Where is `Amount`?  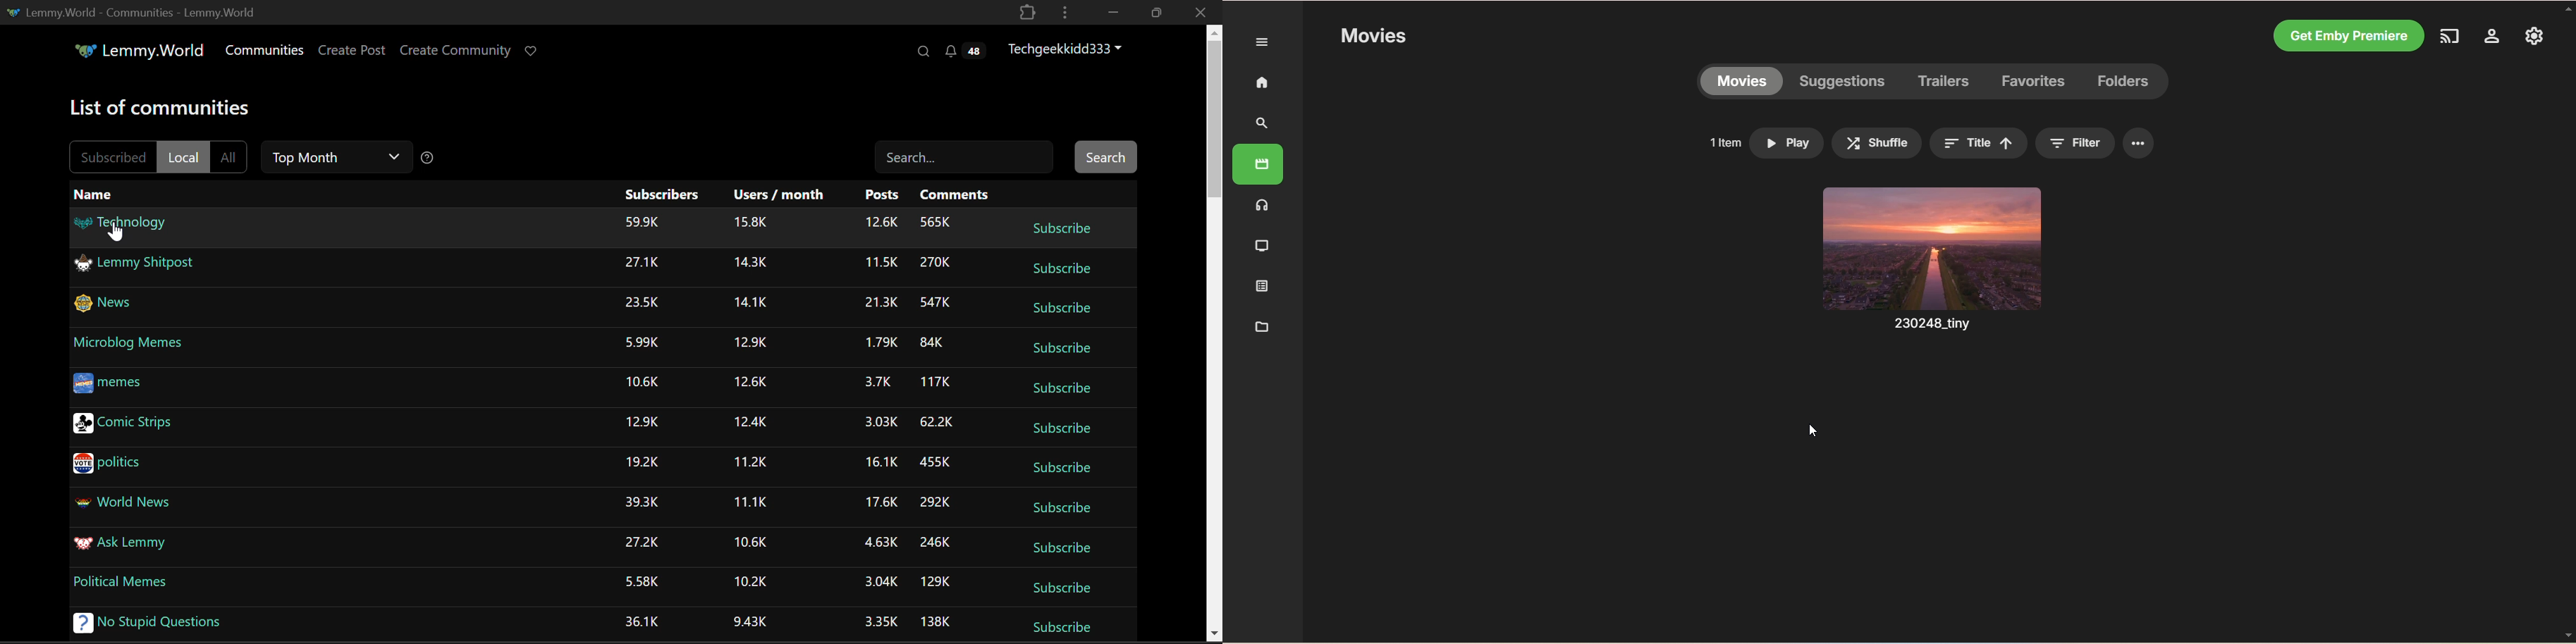
Amount is located at coordinates (880, 541).